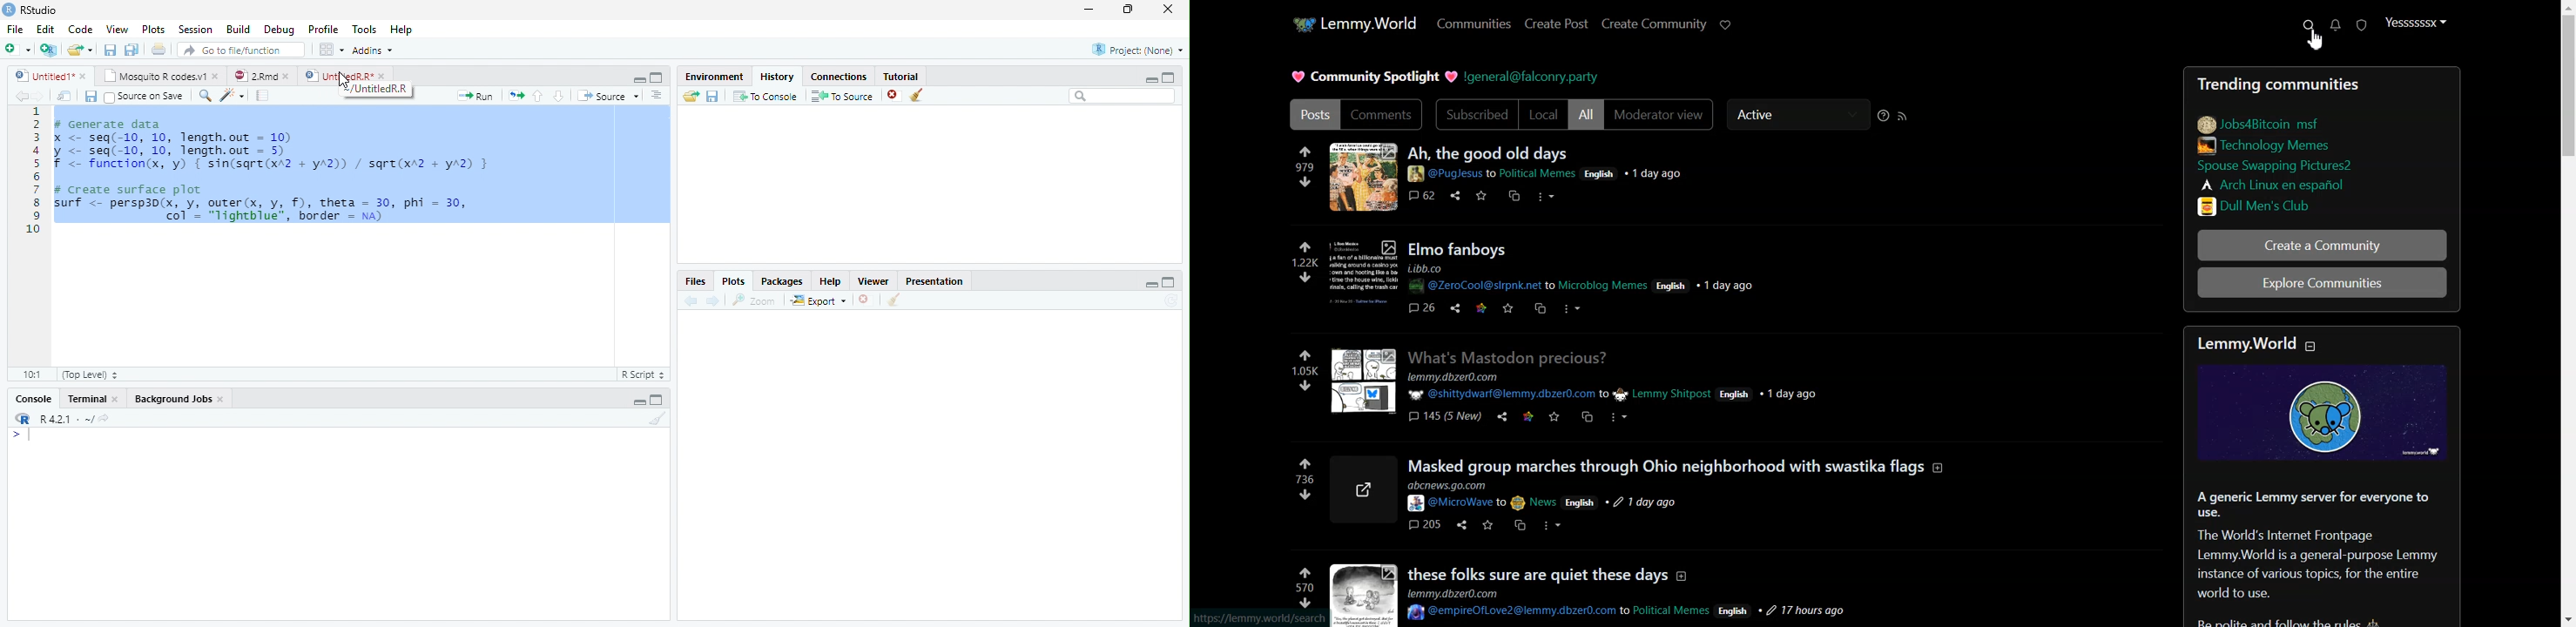 This screenshot has width=2576, height=644. Describe the element at coordinates (152, 29) in the screenshot. I see `Plots` at that location.